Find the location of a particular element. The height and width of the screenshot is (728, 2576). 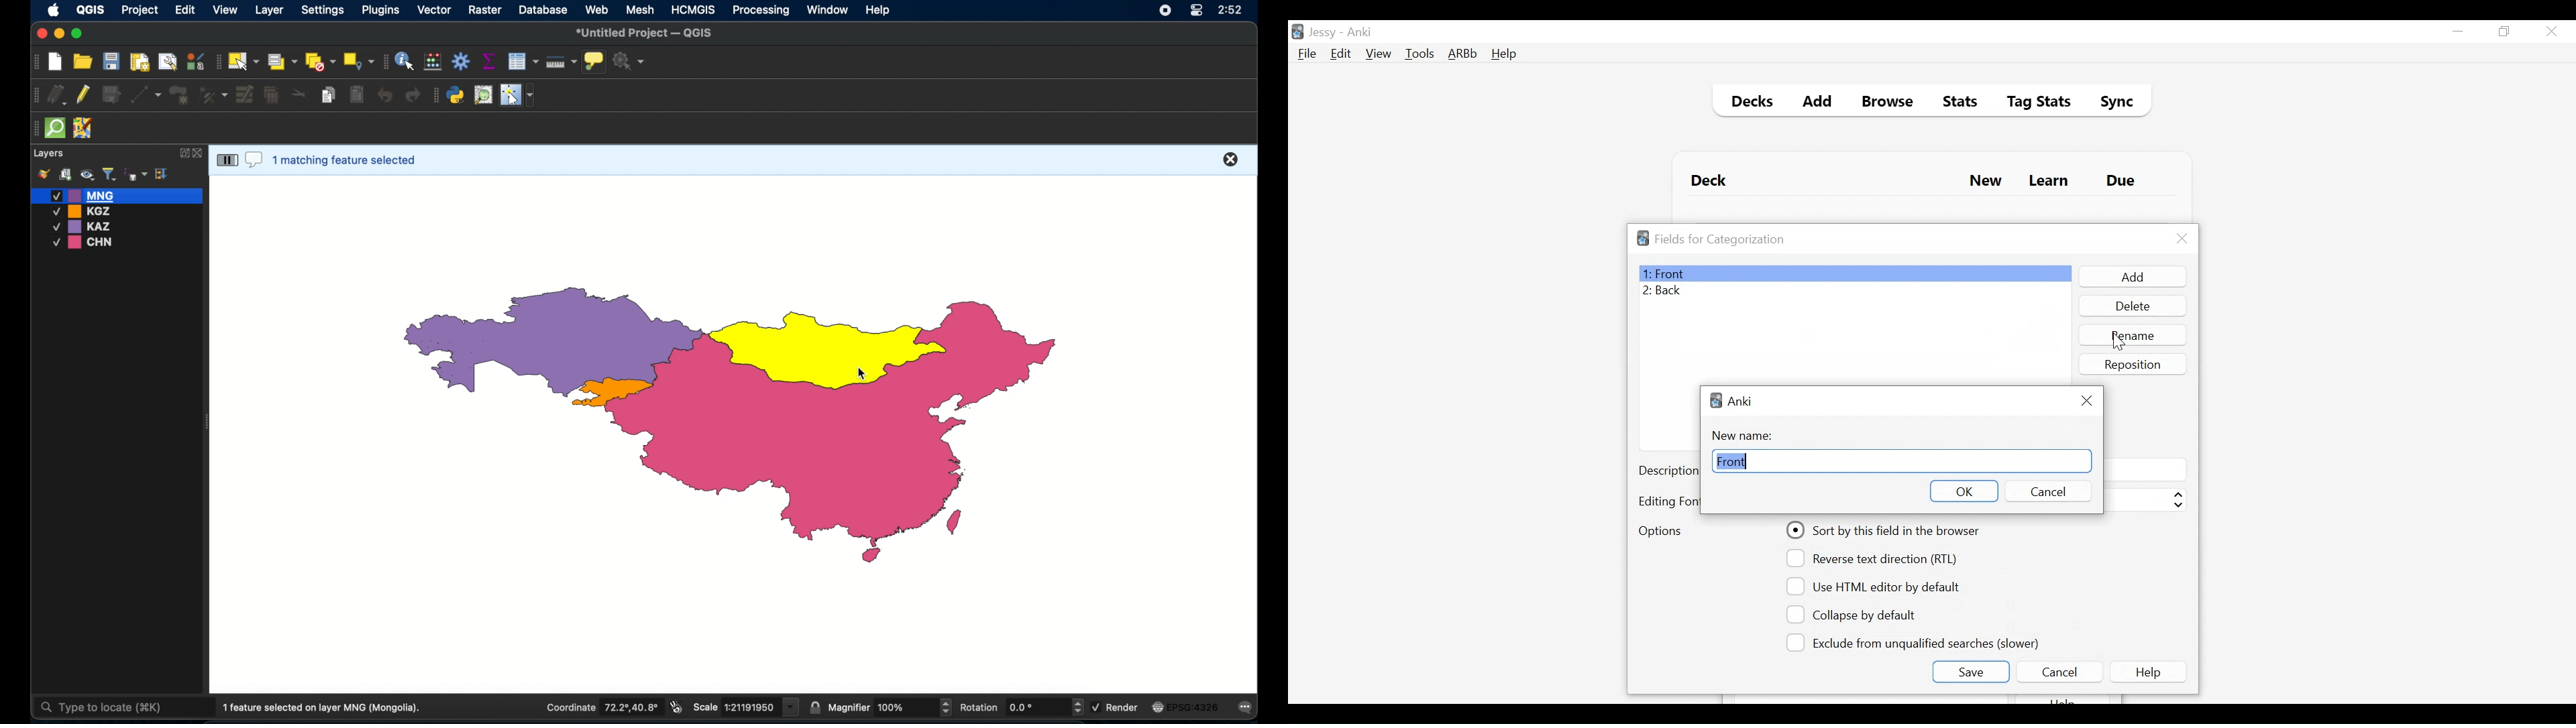

New Name Field is located at coordinates (1901, 461).